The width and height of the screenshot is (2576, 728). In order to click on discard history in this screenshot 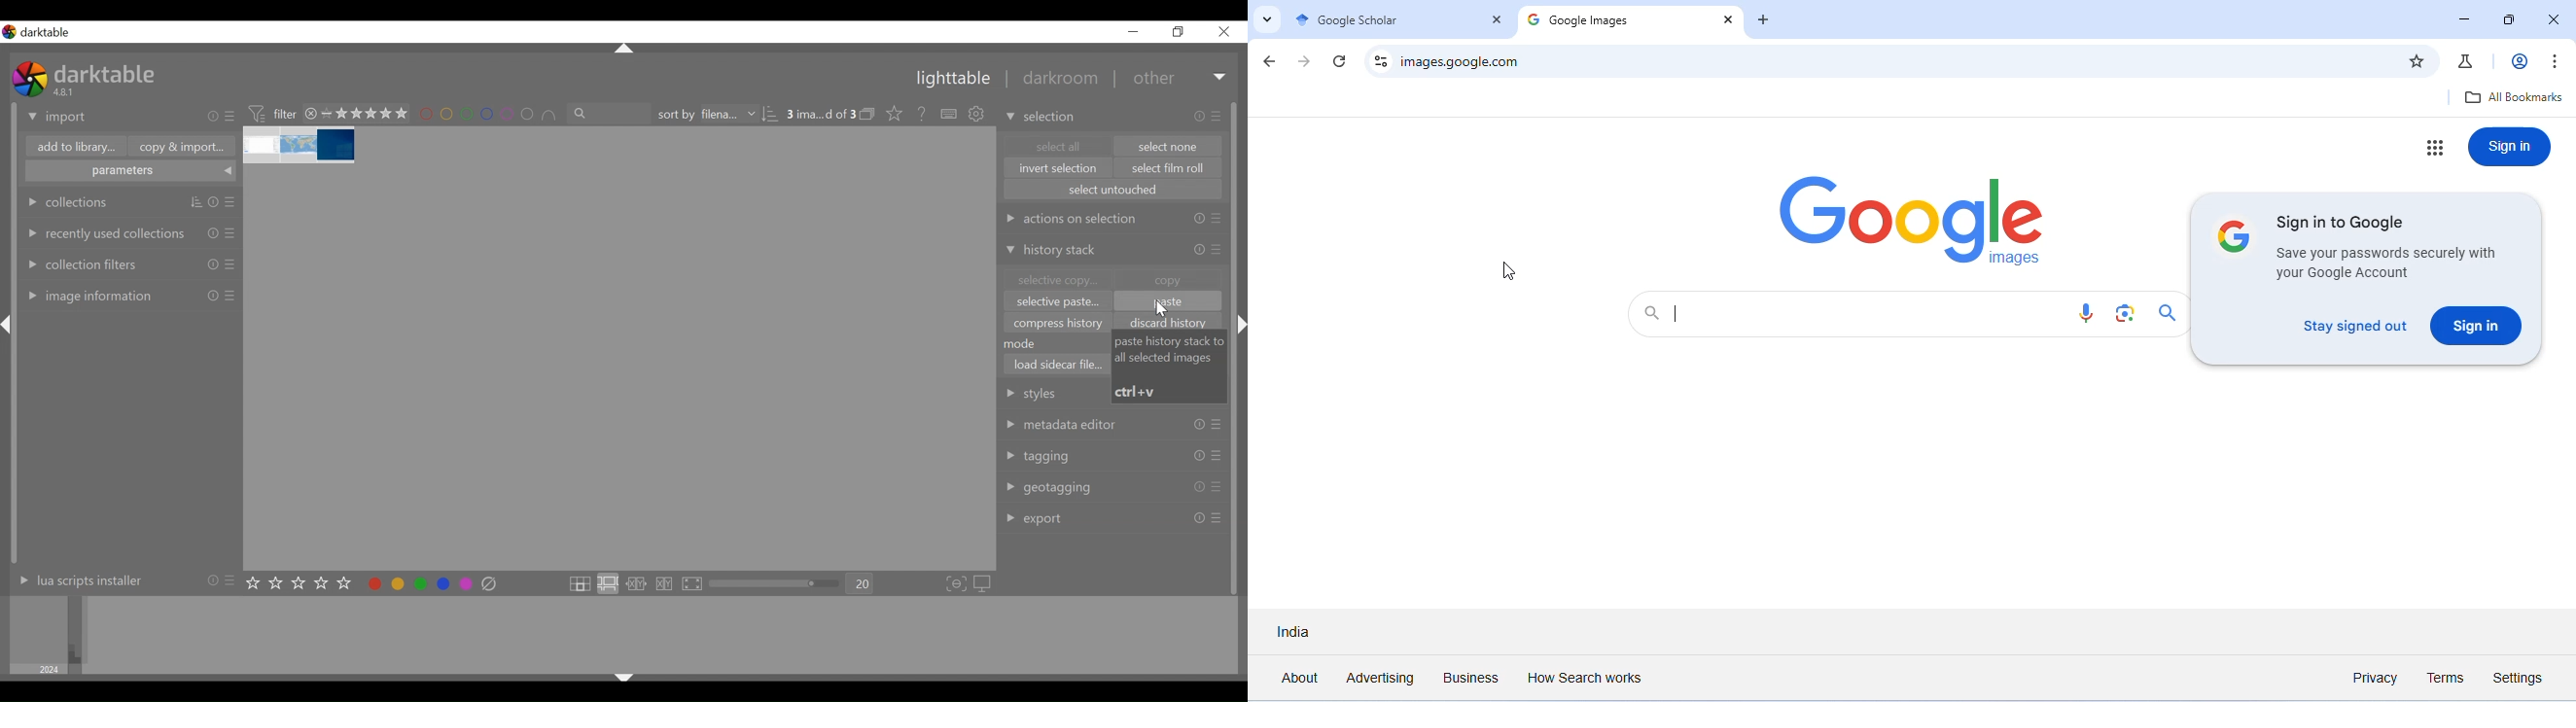, I will do `click(1173, 323)`.